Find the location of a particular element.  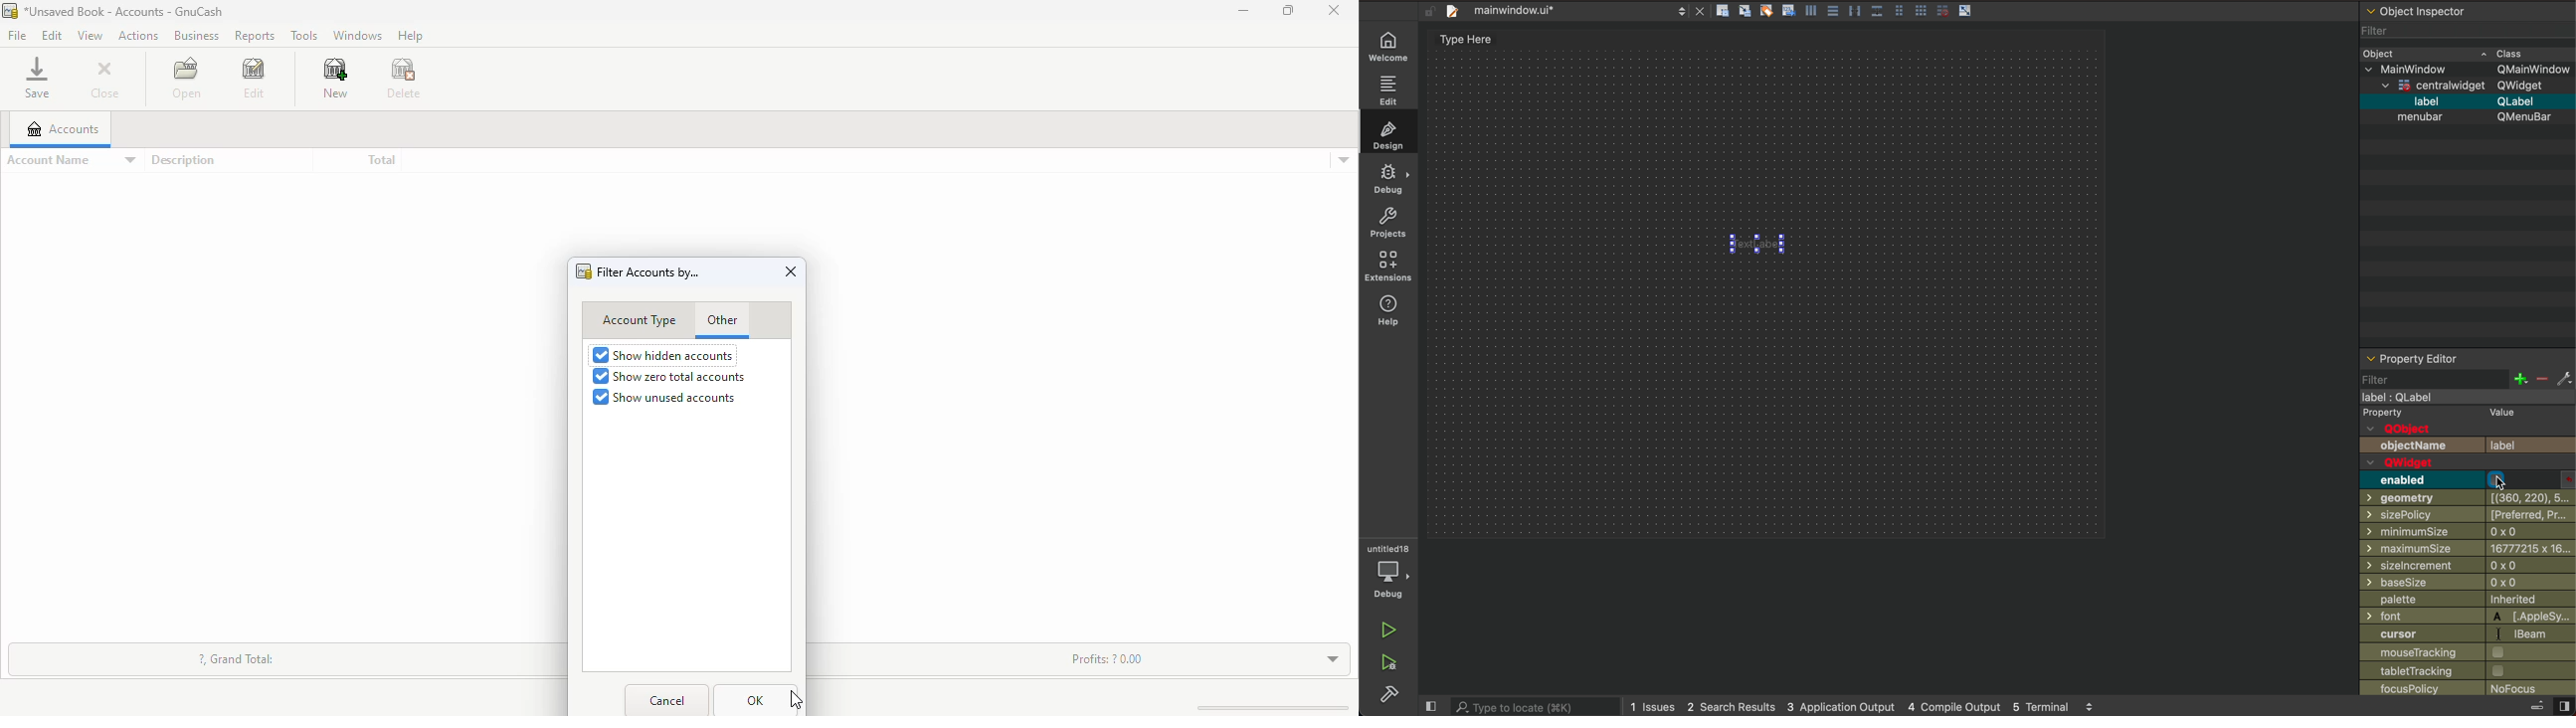

show unused accounts is located at coordinates (664, 397).